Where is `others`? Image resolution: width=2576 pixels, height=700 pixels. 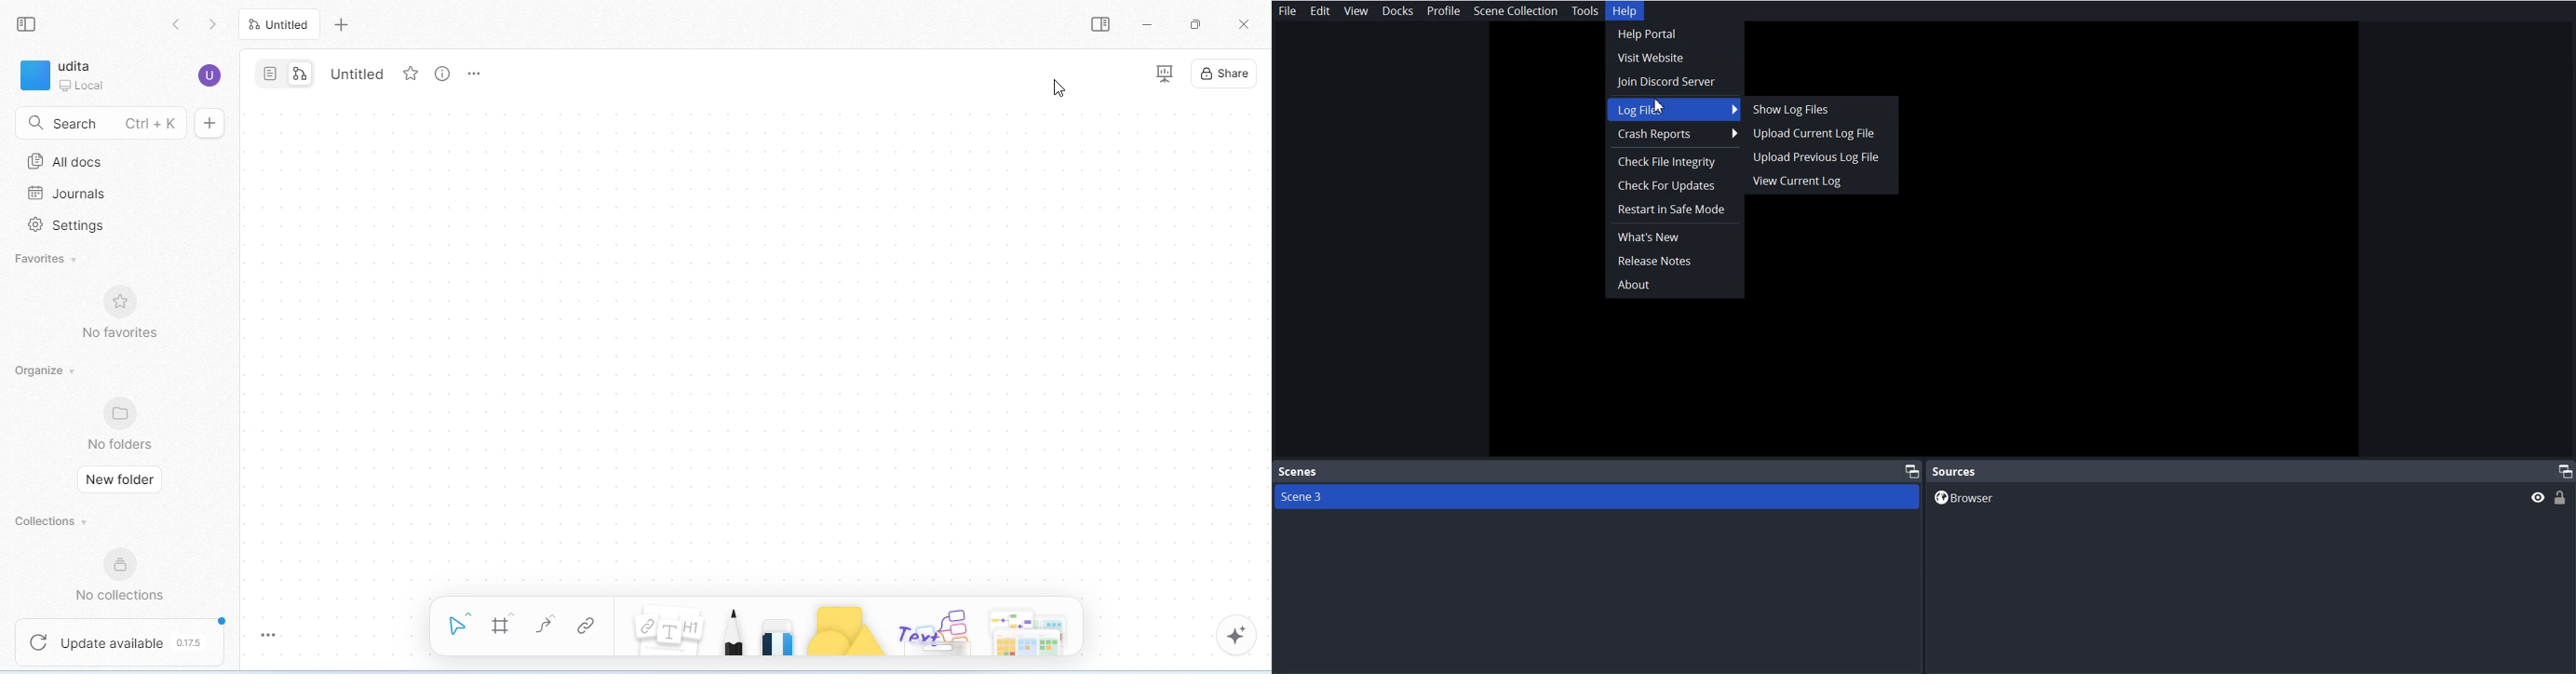
others is located at coordinates (937, 630).